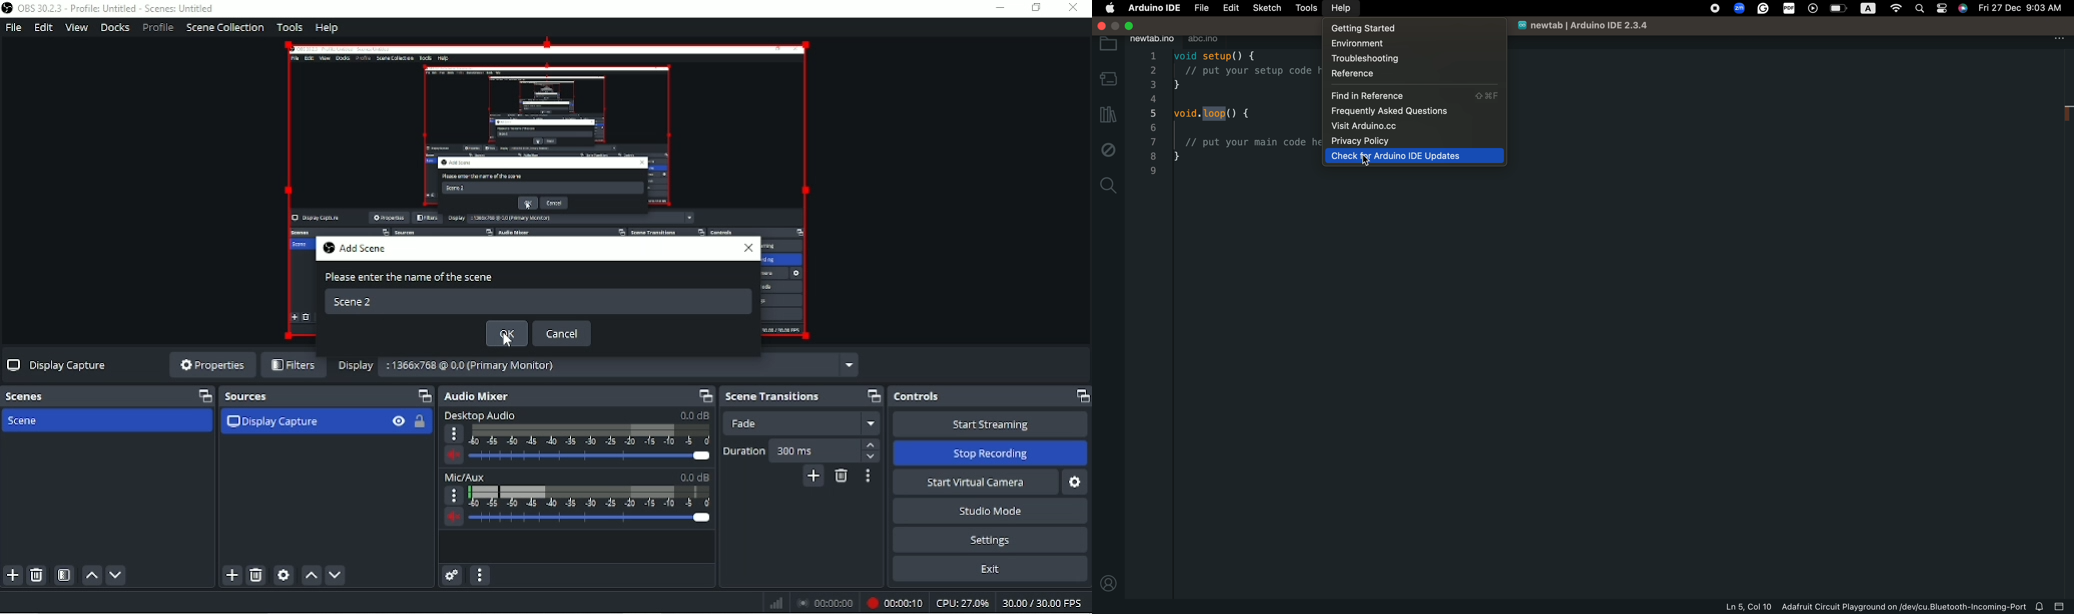 This screenshot has width=2100, height=616. Describe the element at coordinates (109, 8) in the screenshot. I see `OBS 30.2.3 - Profile: Untitled - Scenes: Untitled` at that location.